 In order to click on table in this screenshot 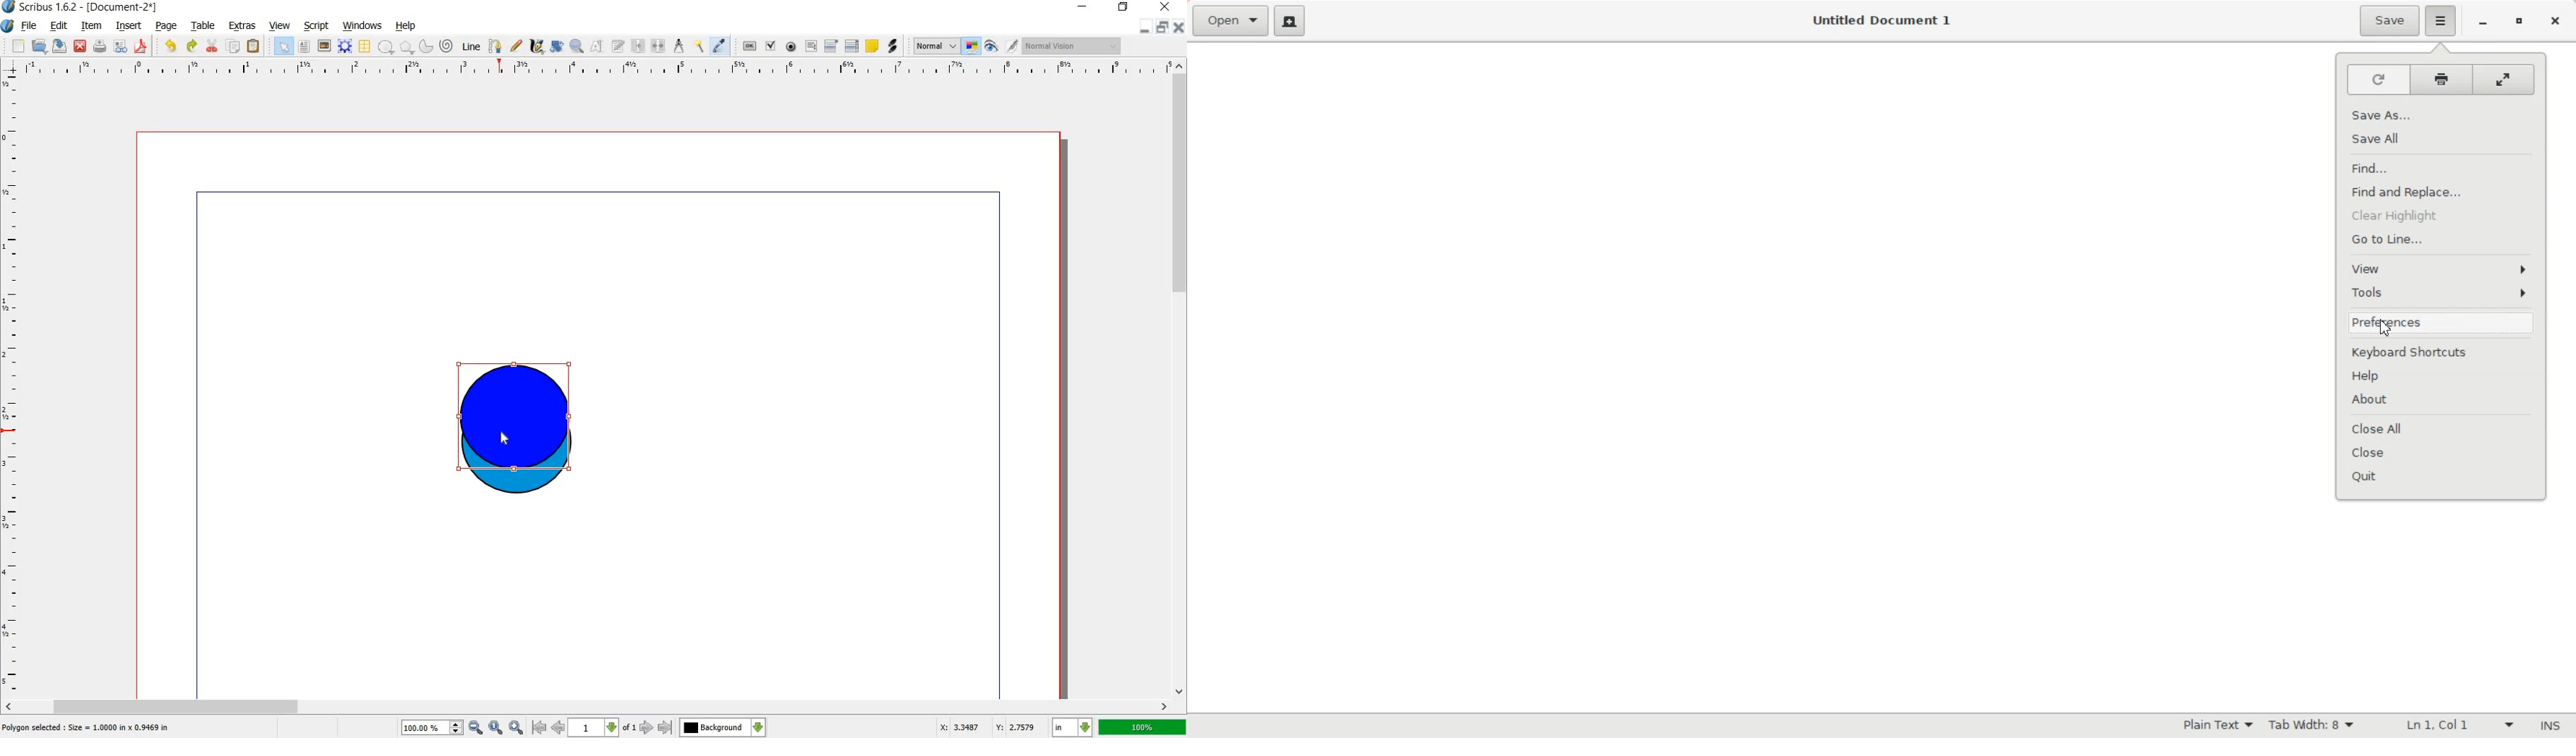, I will do `click(204, 26)`.